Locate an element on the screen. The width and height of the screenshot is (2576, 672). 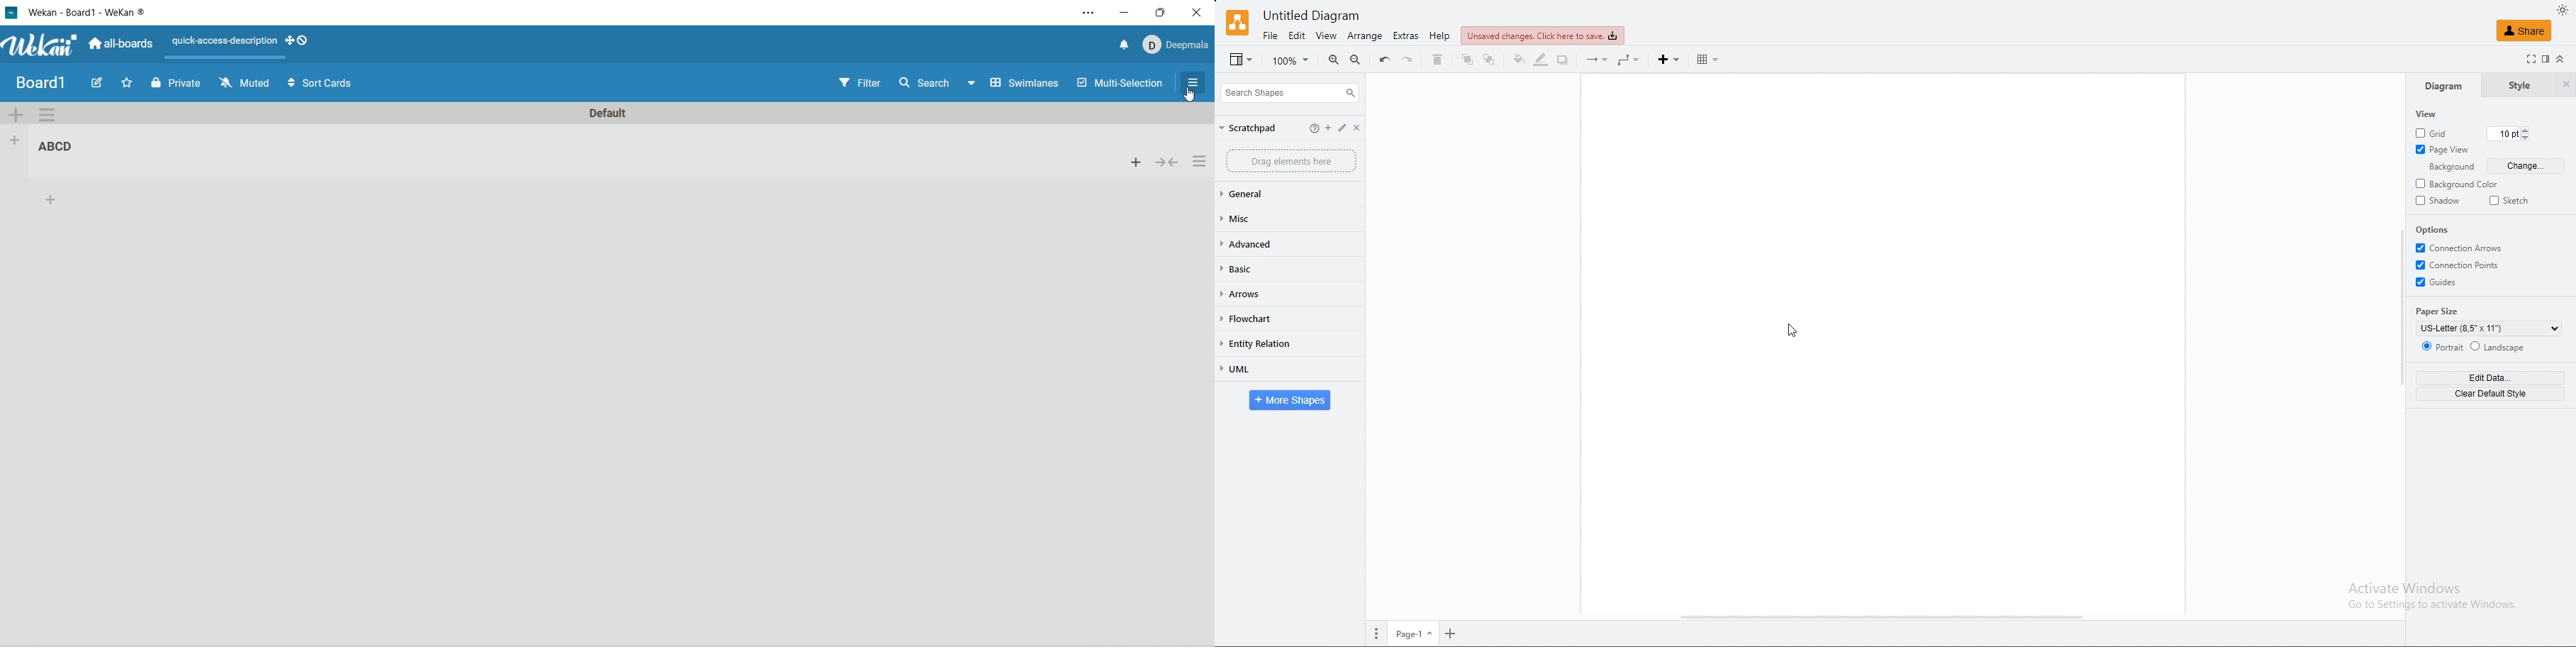
paper size selection is located at coordinates (2490, 328).